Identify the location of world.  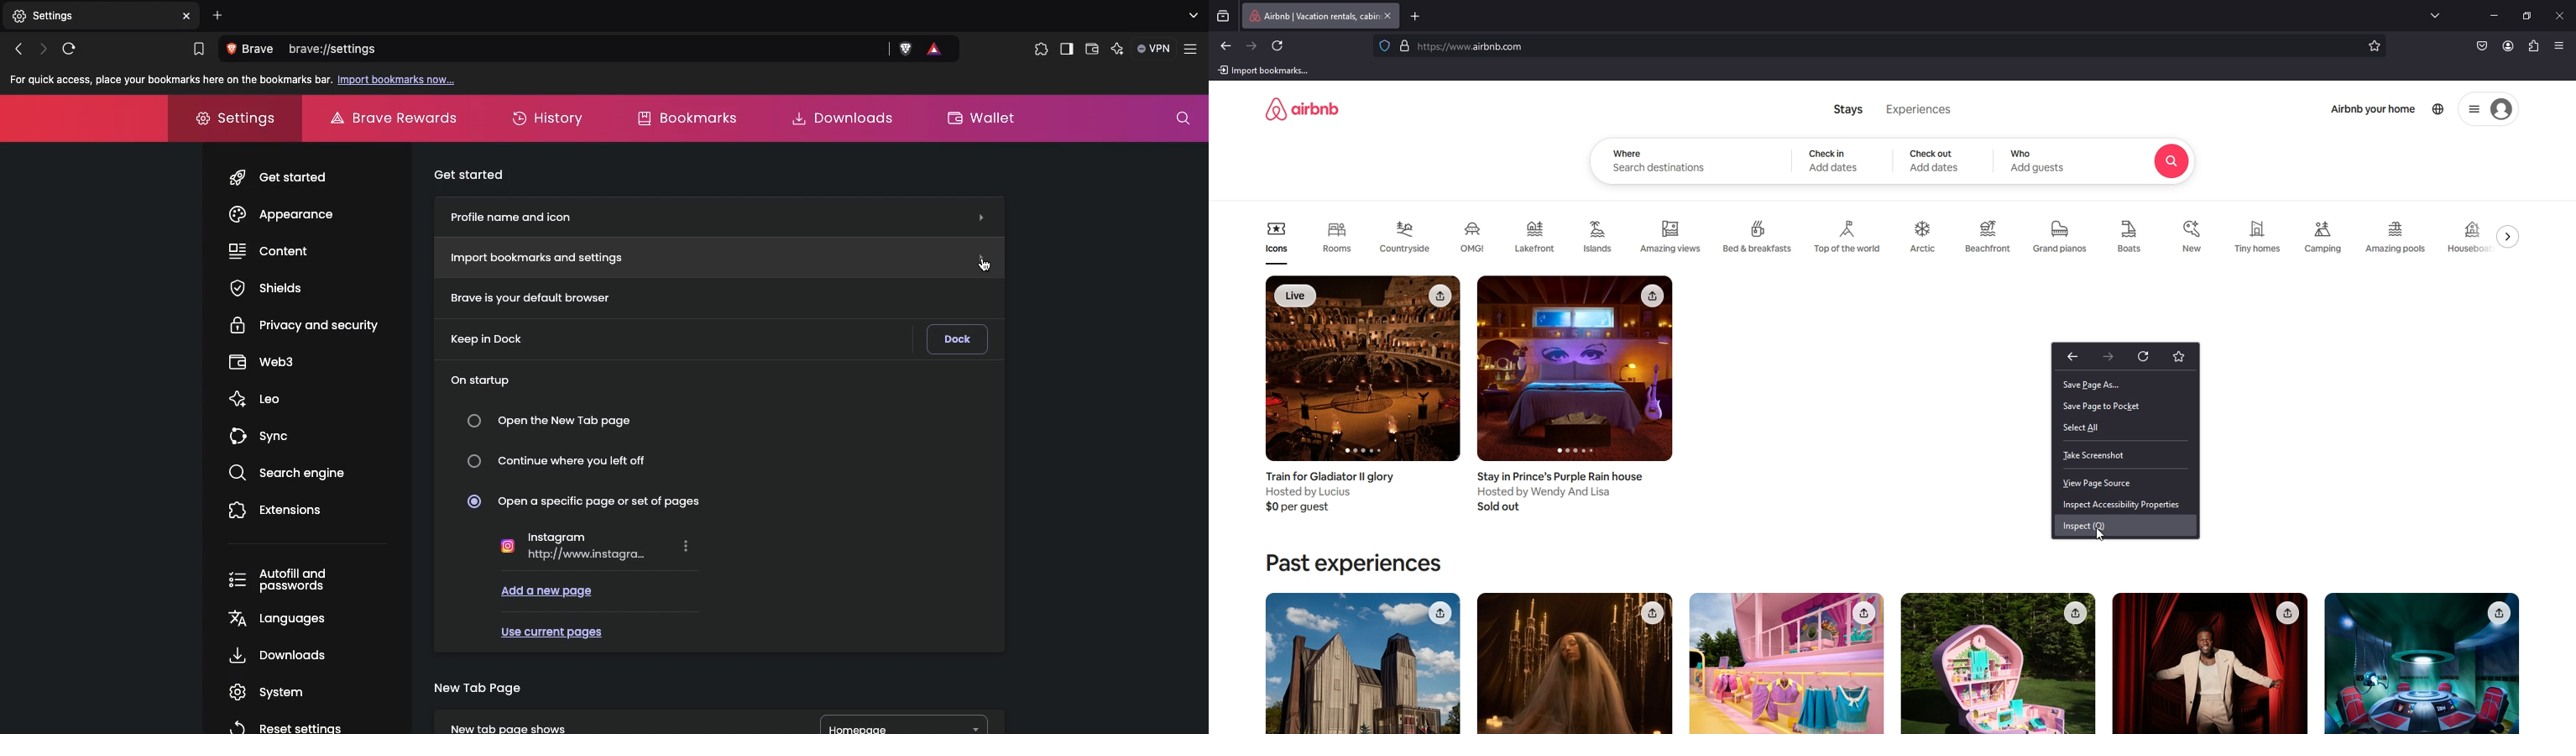
(2439, 108).